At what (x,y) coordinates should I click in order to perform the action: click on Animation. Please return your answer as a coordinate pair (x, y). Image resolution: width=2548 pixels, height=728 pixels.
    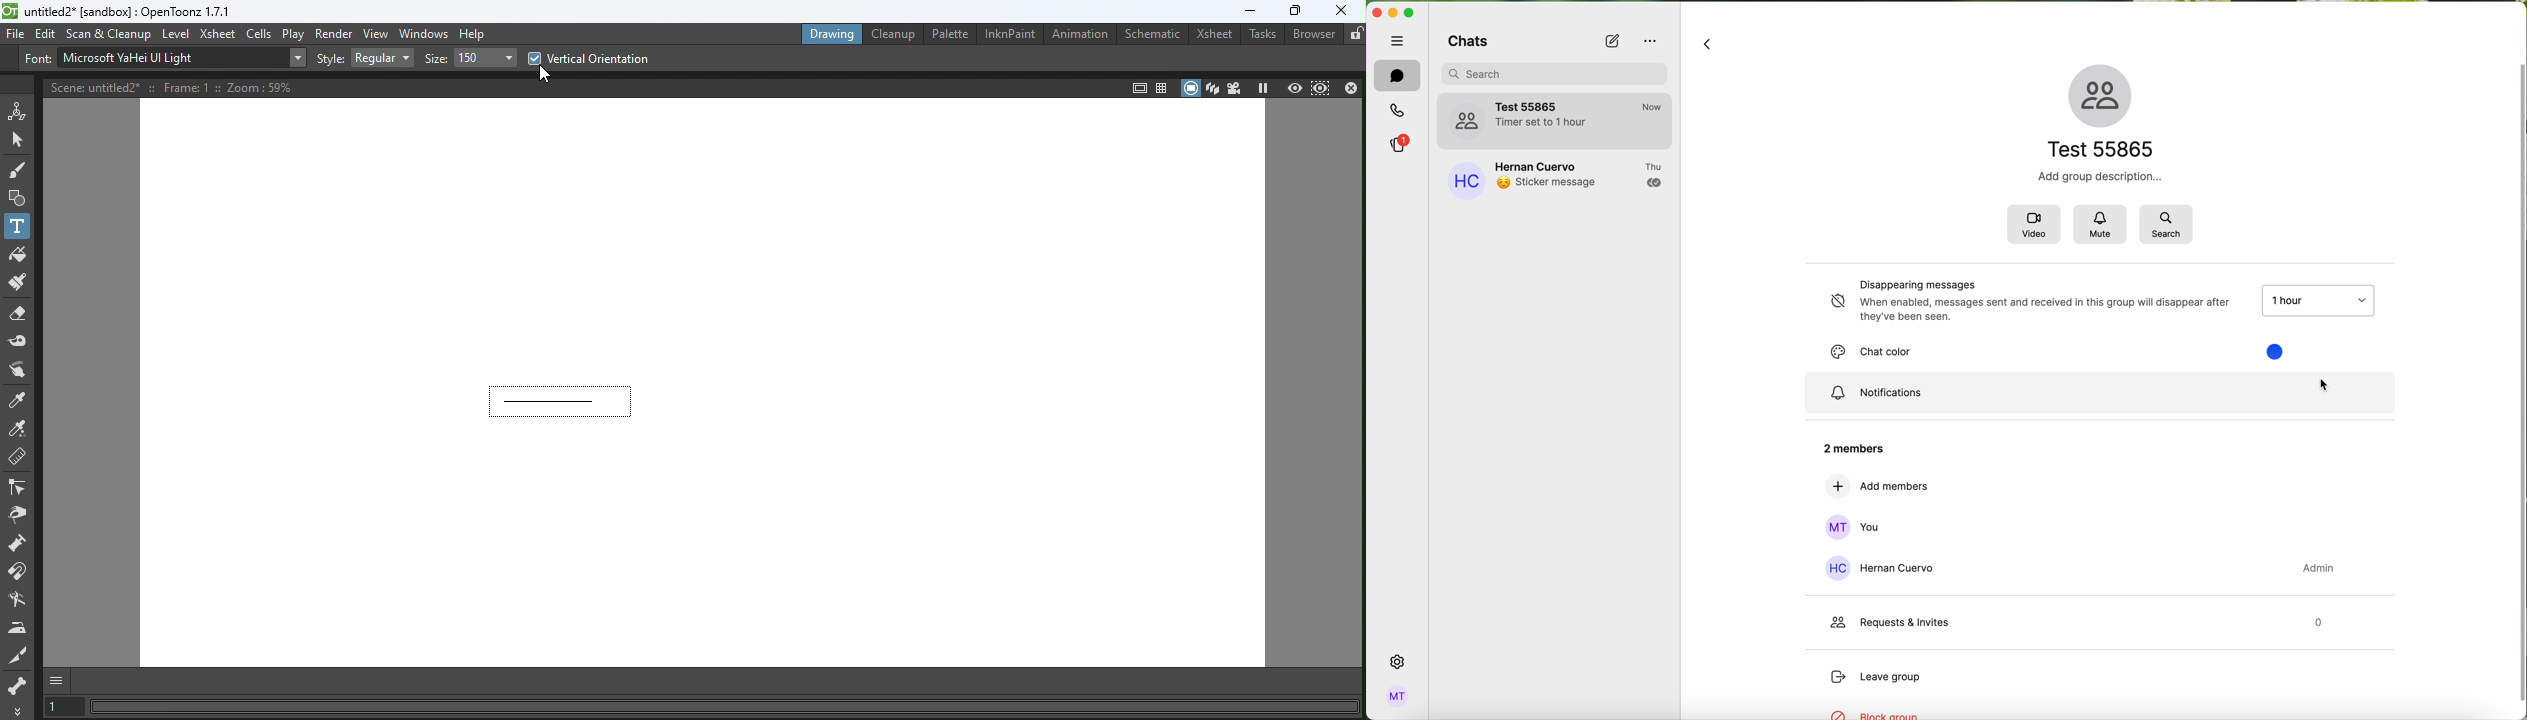
    Looking at the image, I should click on (1083, 34).